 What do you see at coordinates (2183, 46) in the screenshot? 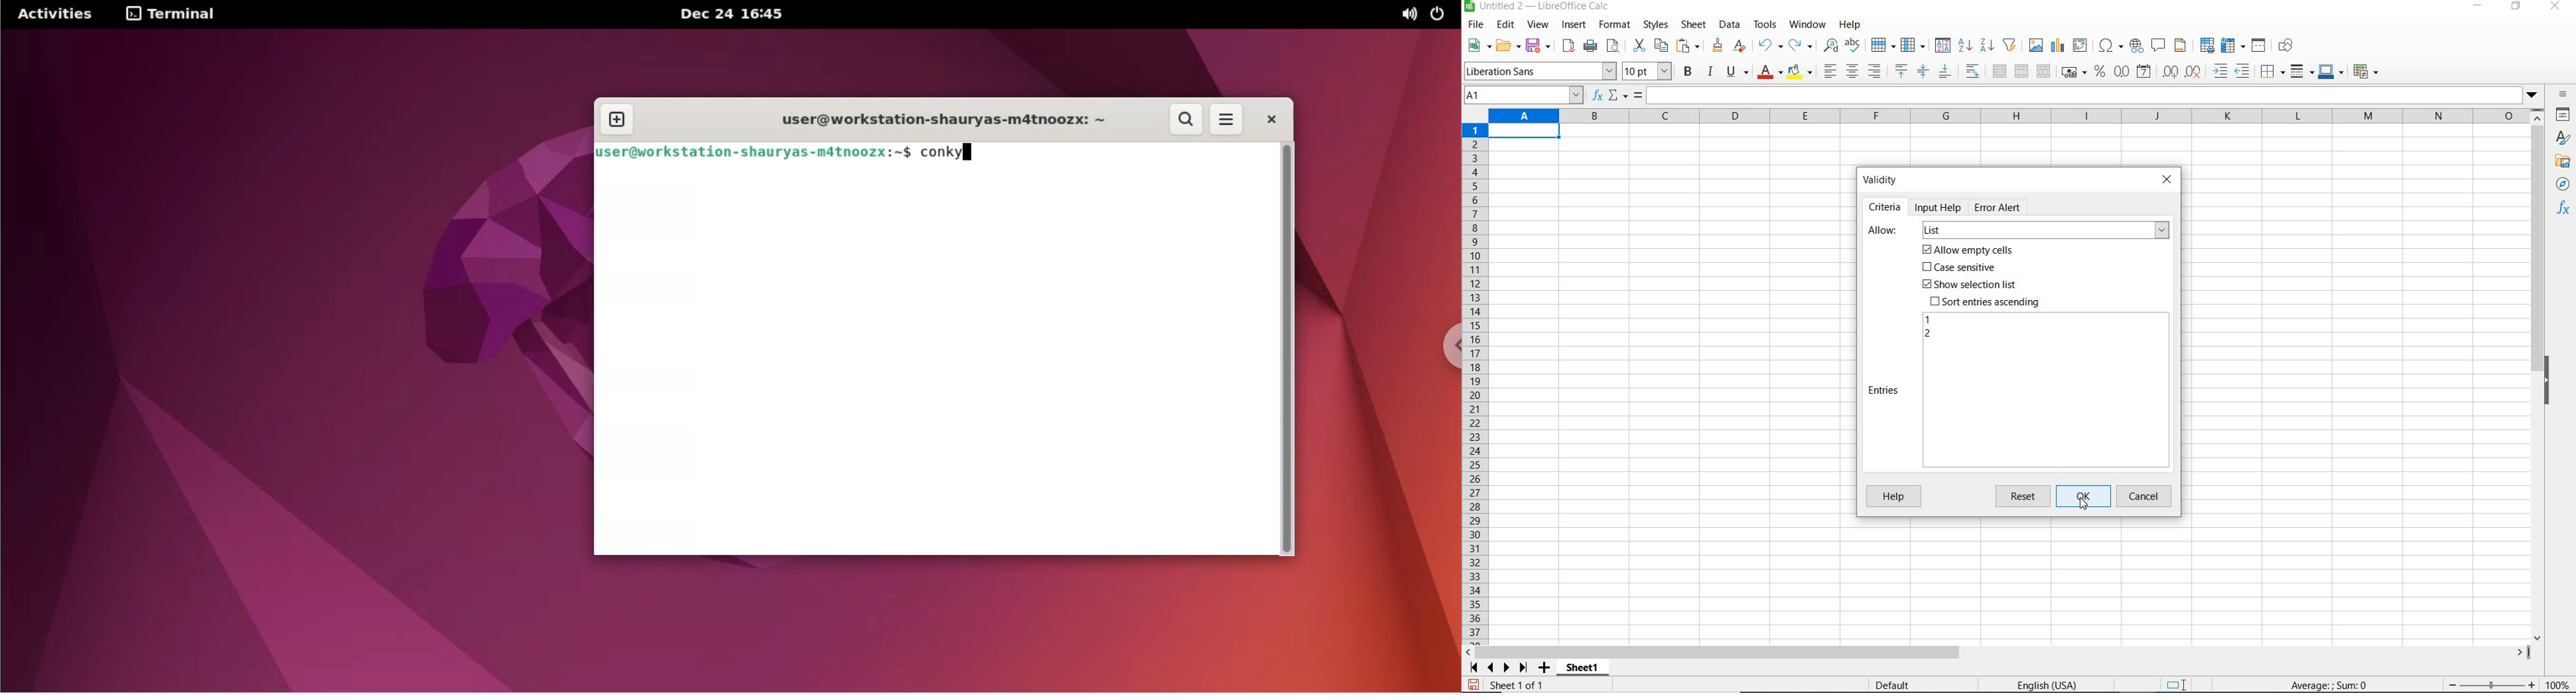
I see `headers and footers` at bounding box center [2183, 46].